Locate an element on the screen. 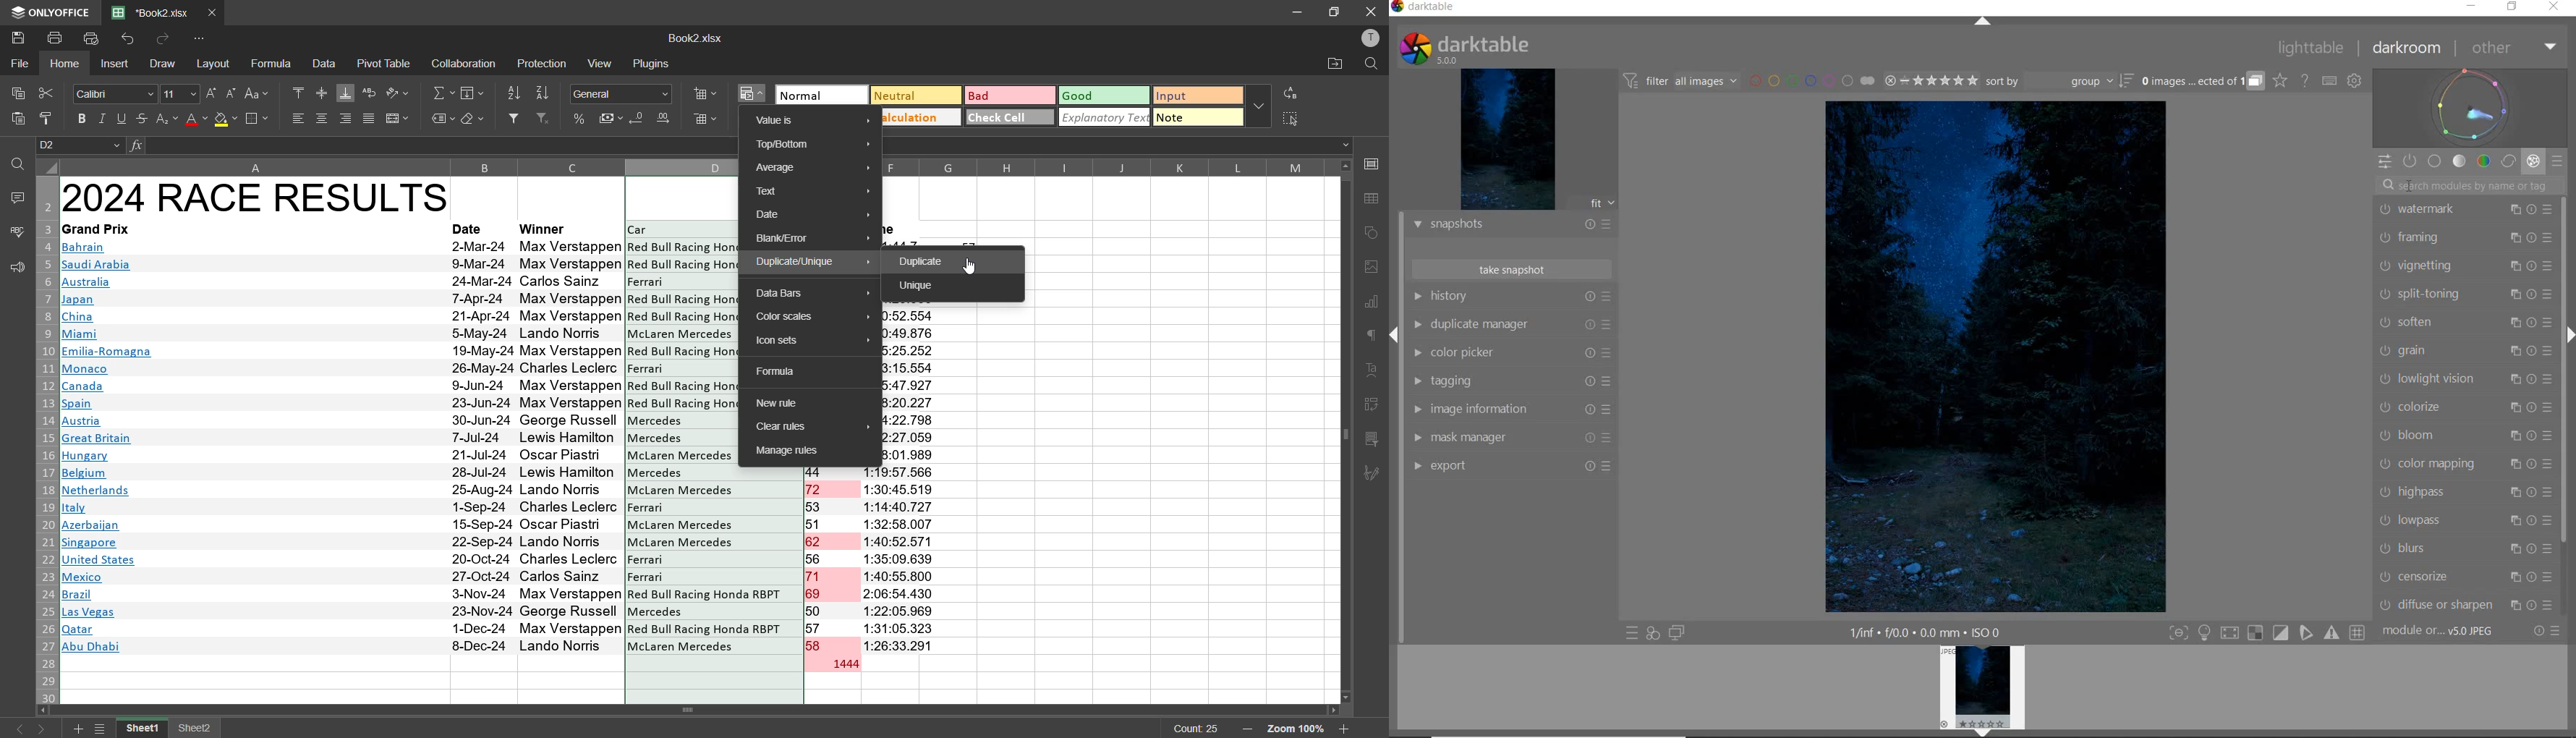 Image resolution: width=2576 pixels, height=756 pixels. RANGE RATING OF SELECTED IMAGES is located at coordinates (1931, 81).